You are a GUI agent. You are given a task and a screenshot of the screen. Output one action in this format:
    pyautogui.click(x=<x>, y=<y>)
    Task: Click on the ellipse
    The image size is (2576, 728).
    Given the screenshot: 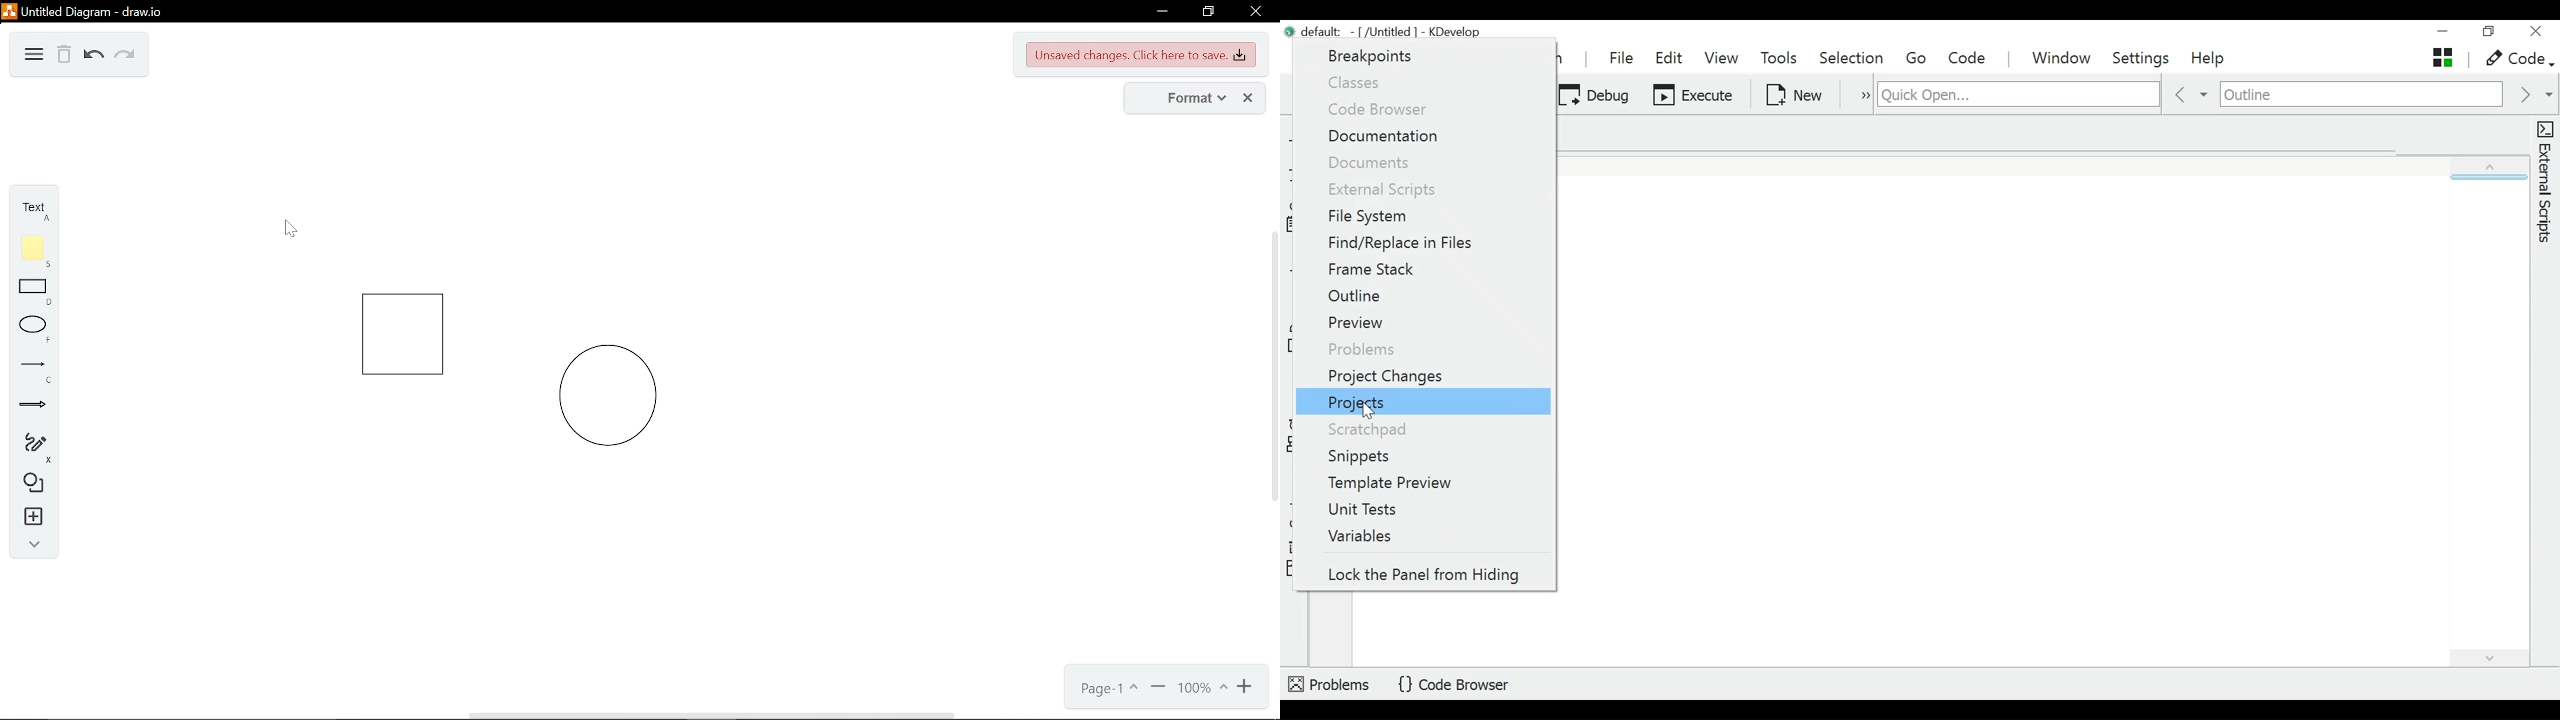 What is the action you would take?
    pyautogui.click(x=30, y=332)
    